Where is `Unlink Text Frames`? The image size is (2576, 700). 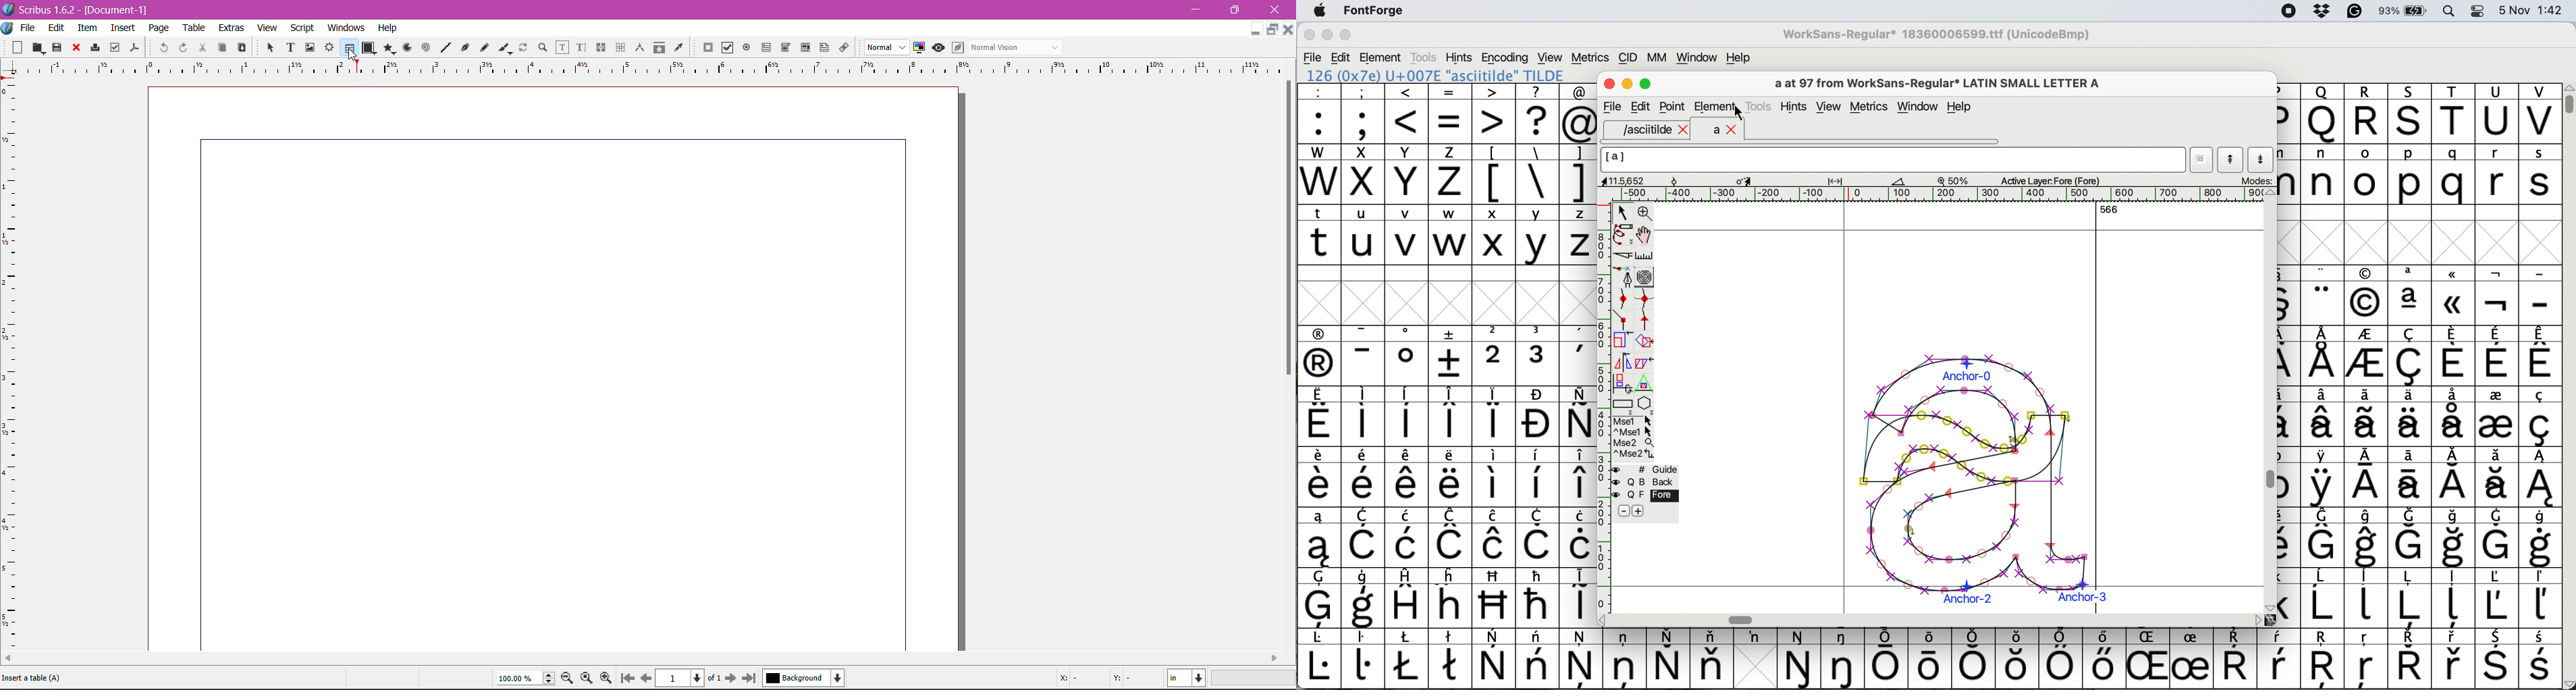 Unlink Text Frames is located at coordinates (619, 49).